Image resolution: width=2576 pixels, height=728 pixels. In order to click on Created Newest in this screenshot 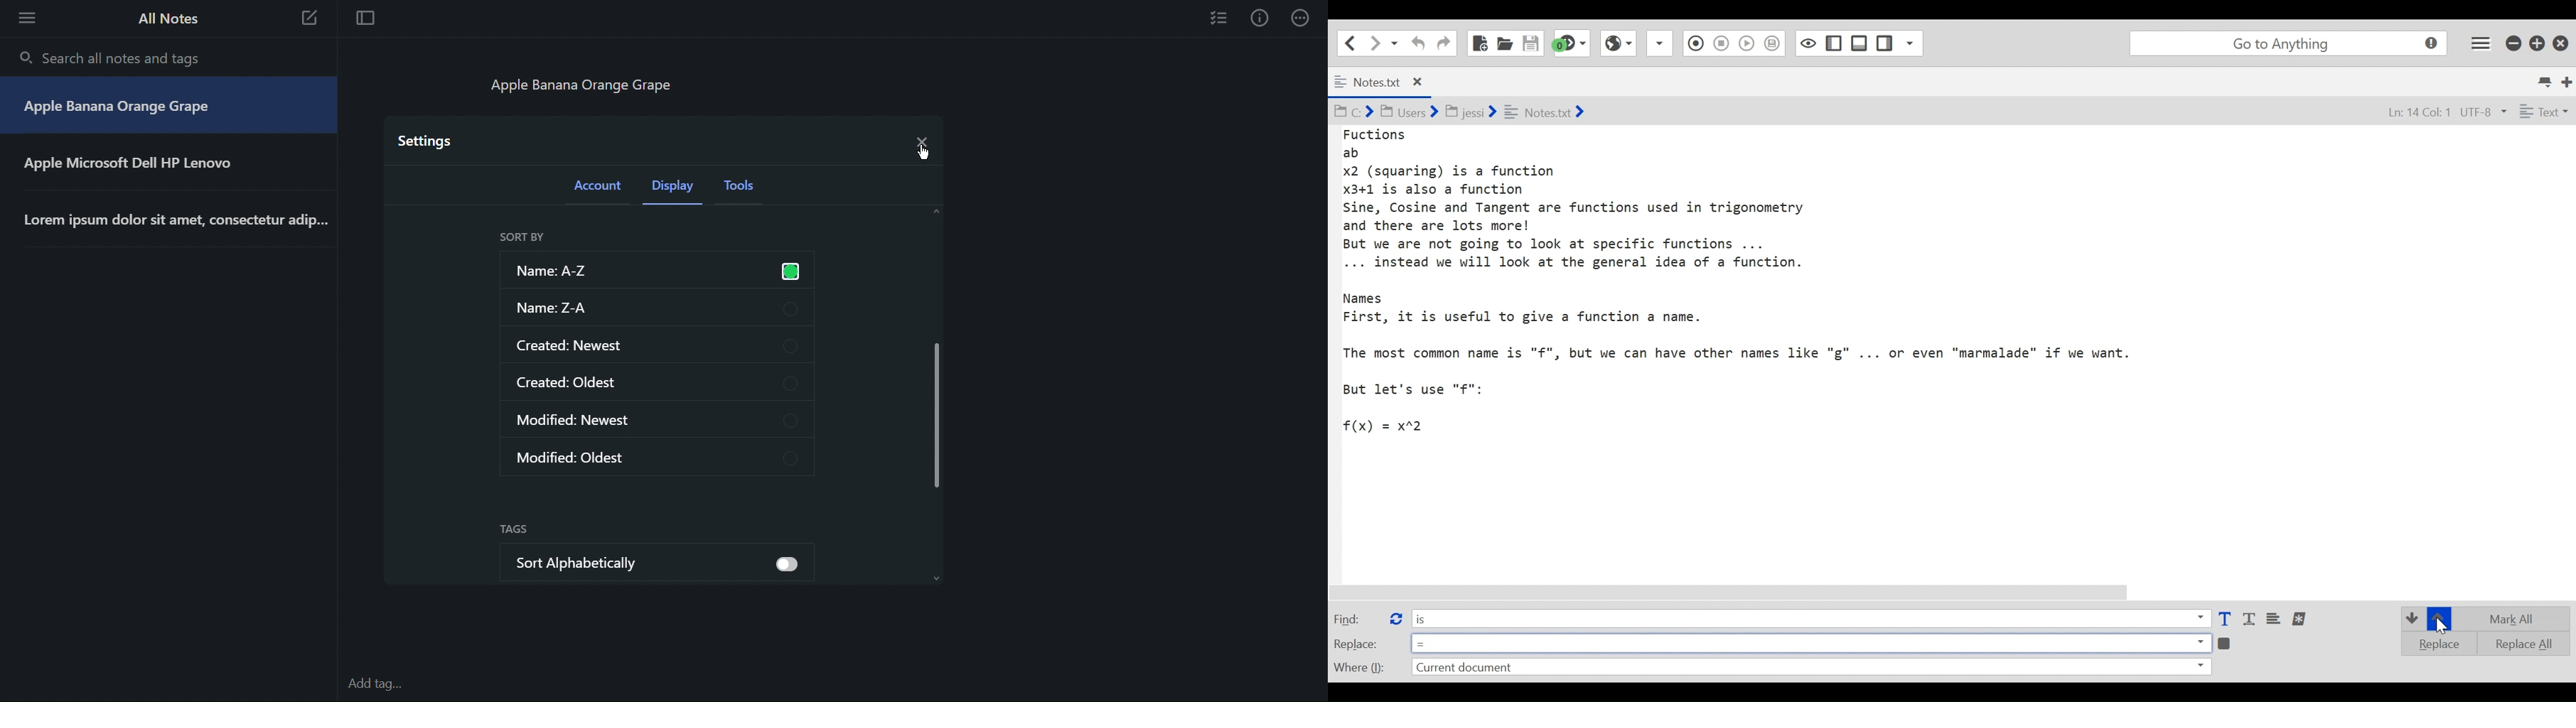, I will do `click(656, 343)`.